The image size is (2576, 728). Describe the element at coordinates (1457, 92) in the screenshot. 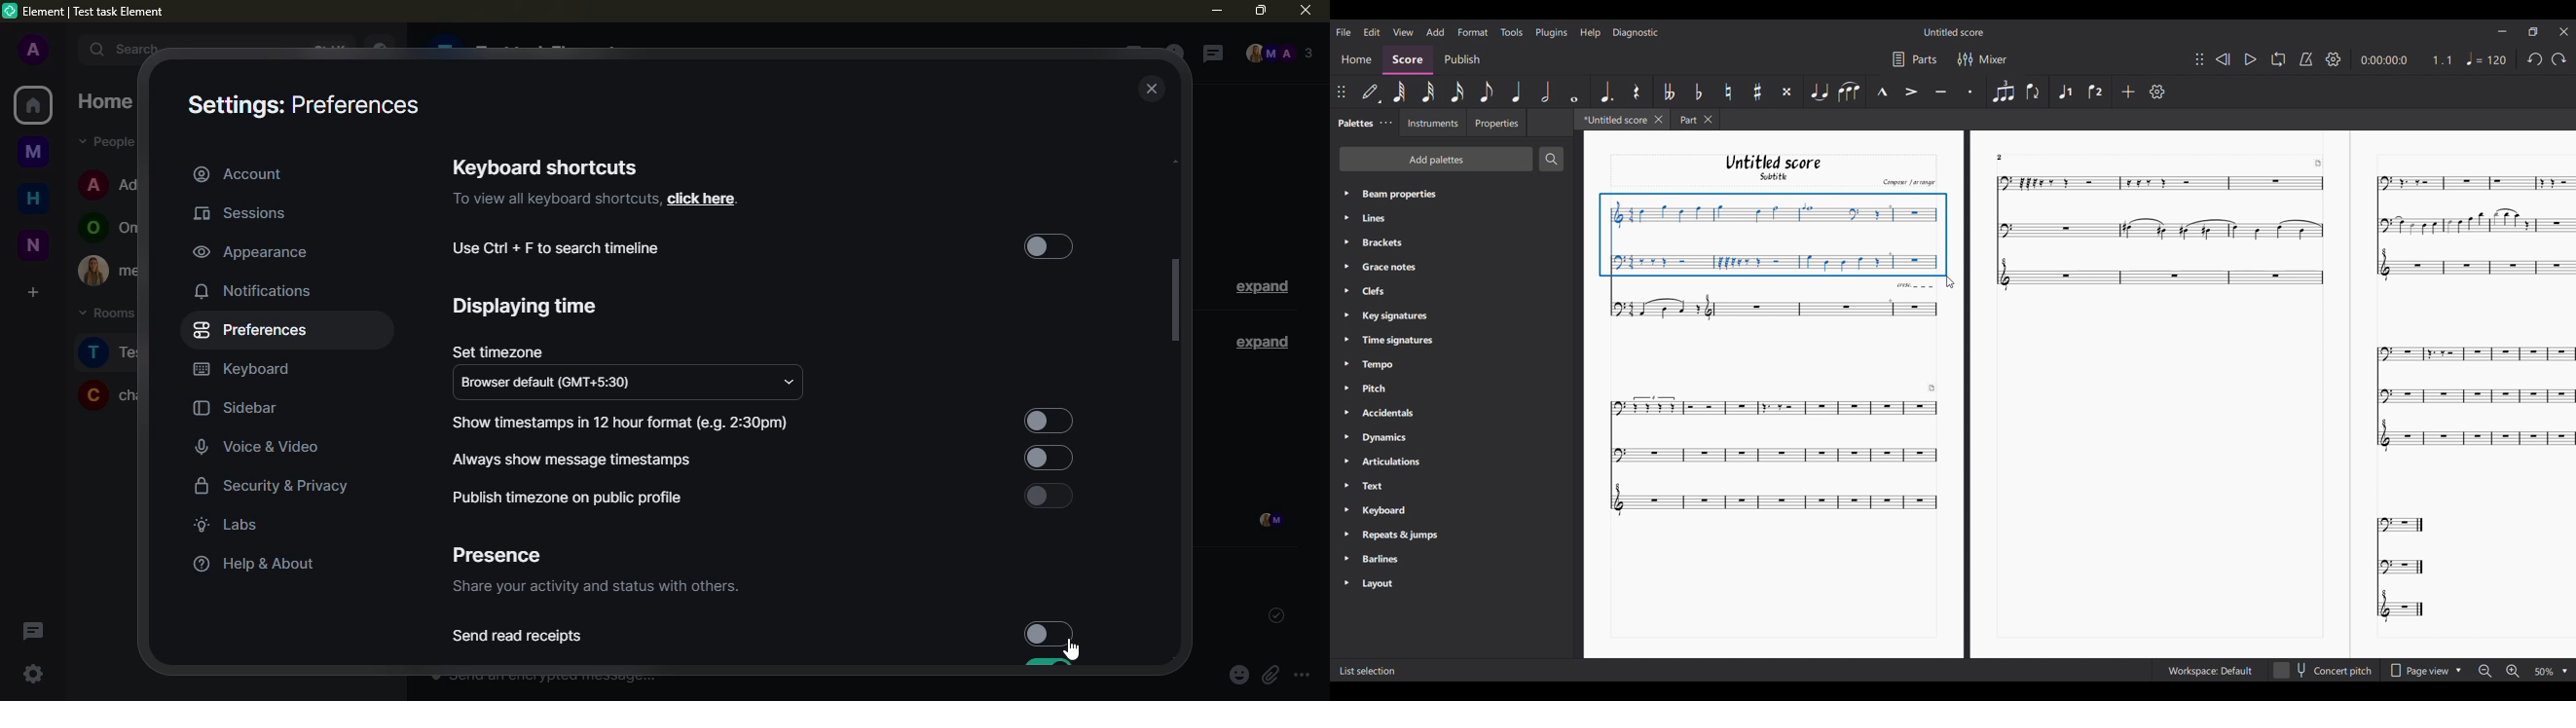

I see `16th note` at that location.